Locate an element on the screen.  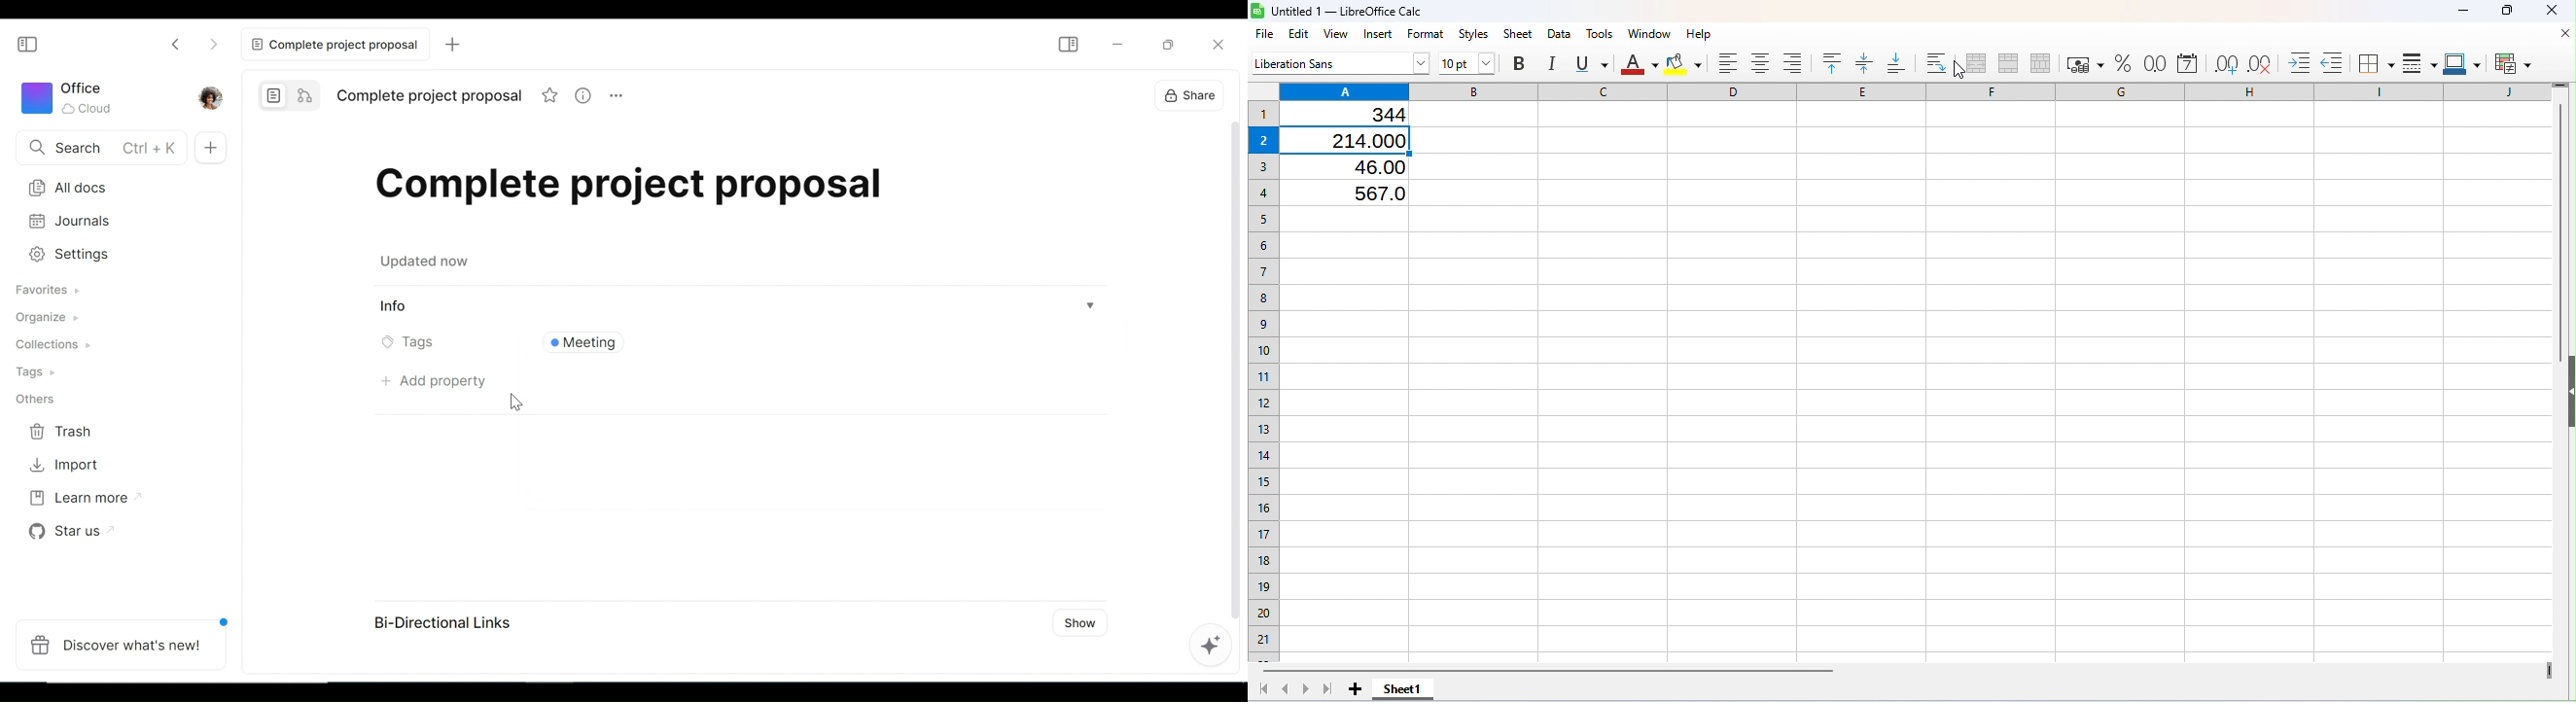
Horizontal scroll bar is located at coordinates (1902, 670).